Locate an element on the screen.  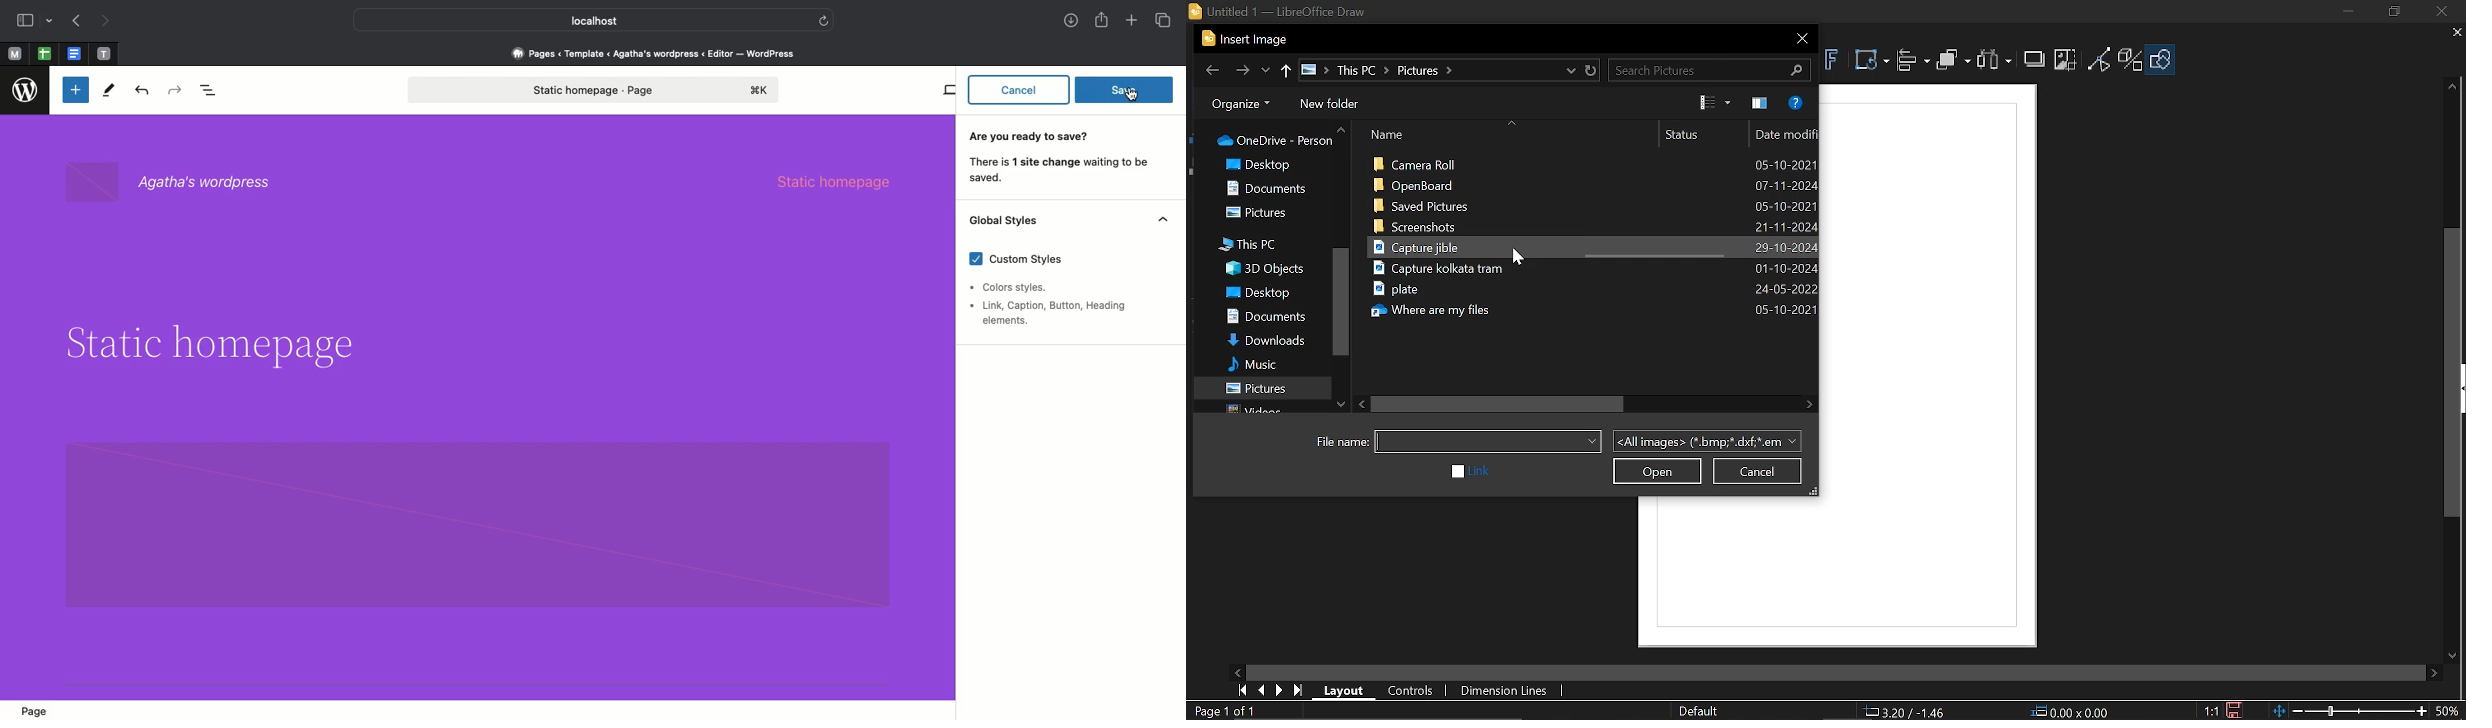
Click to save is located at coordinates (2234, 710).